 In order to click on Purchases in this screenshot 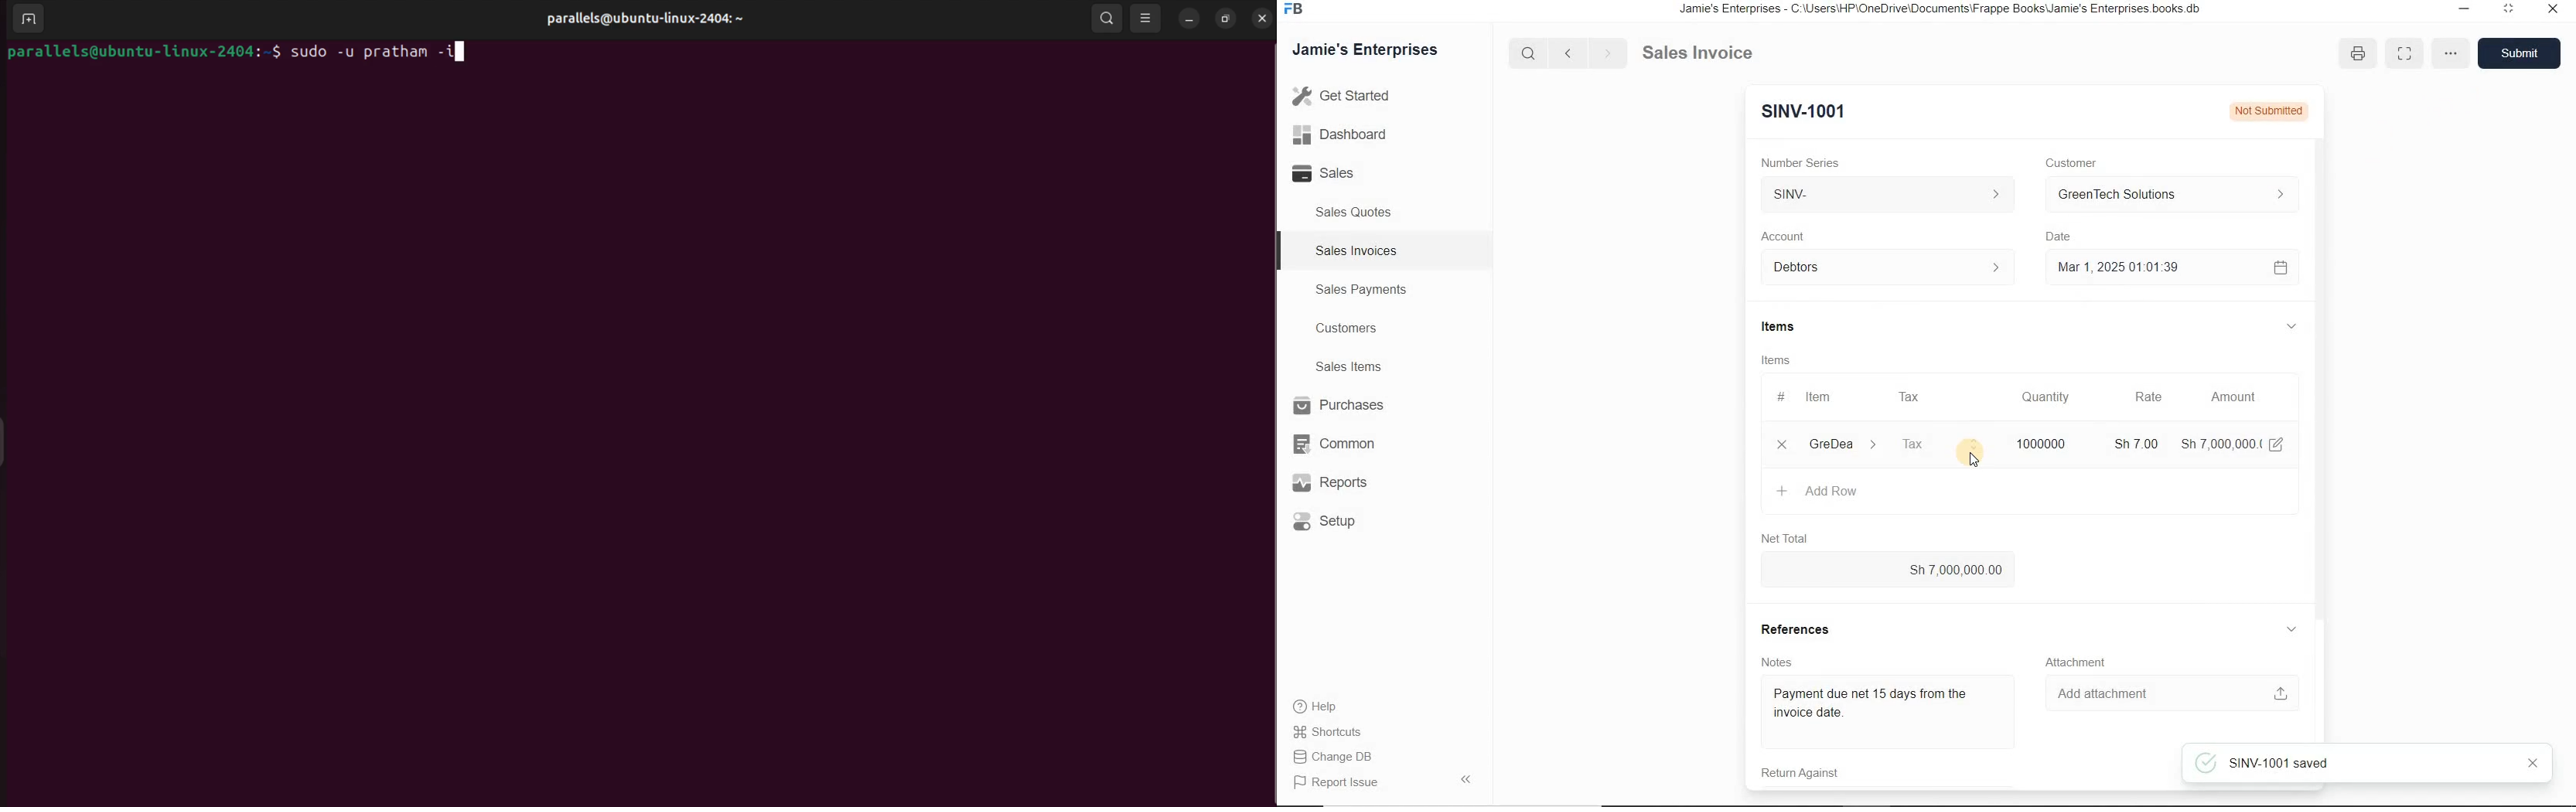, I will do `click(1334, 405)`.